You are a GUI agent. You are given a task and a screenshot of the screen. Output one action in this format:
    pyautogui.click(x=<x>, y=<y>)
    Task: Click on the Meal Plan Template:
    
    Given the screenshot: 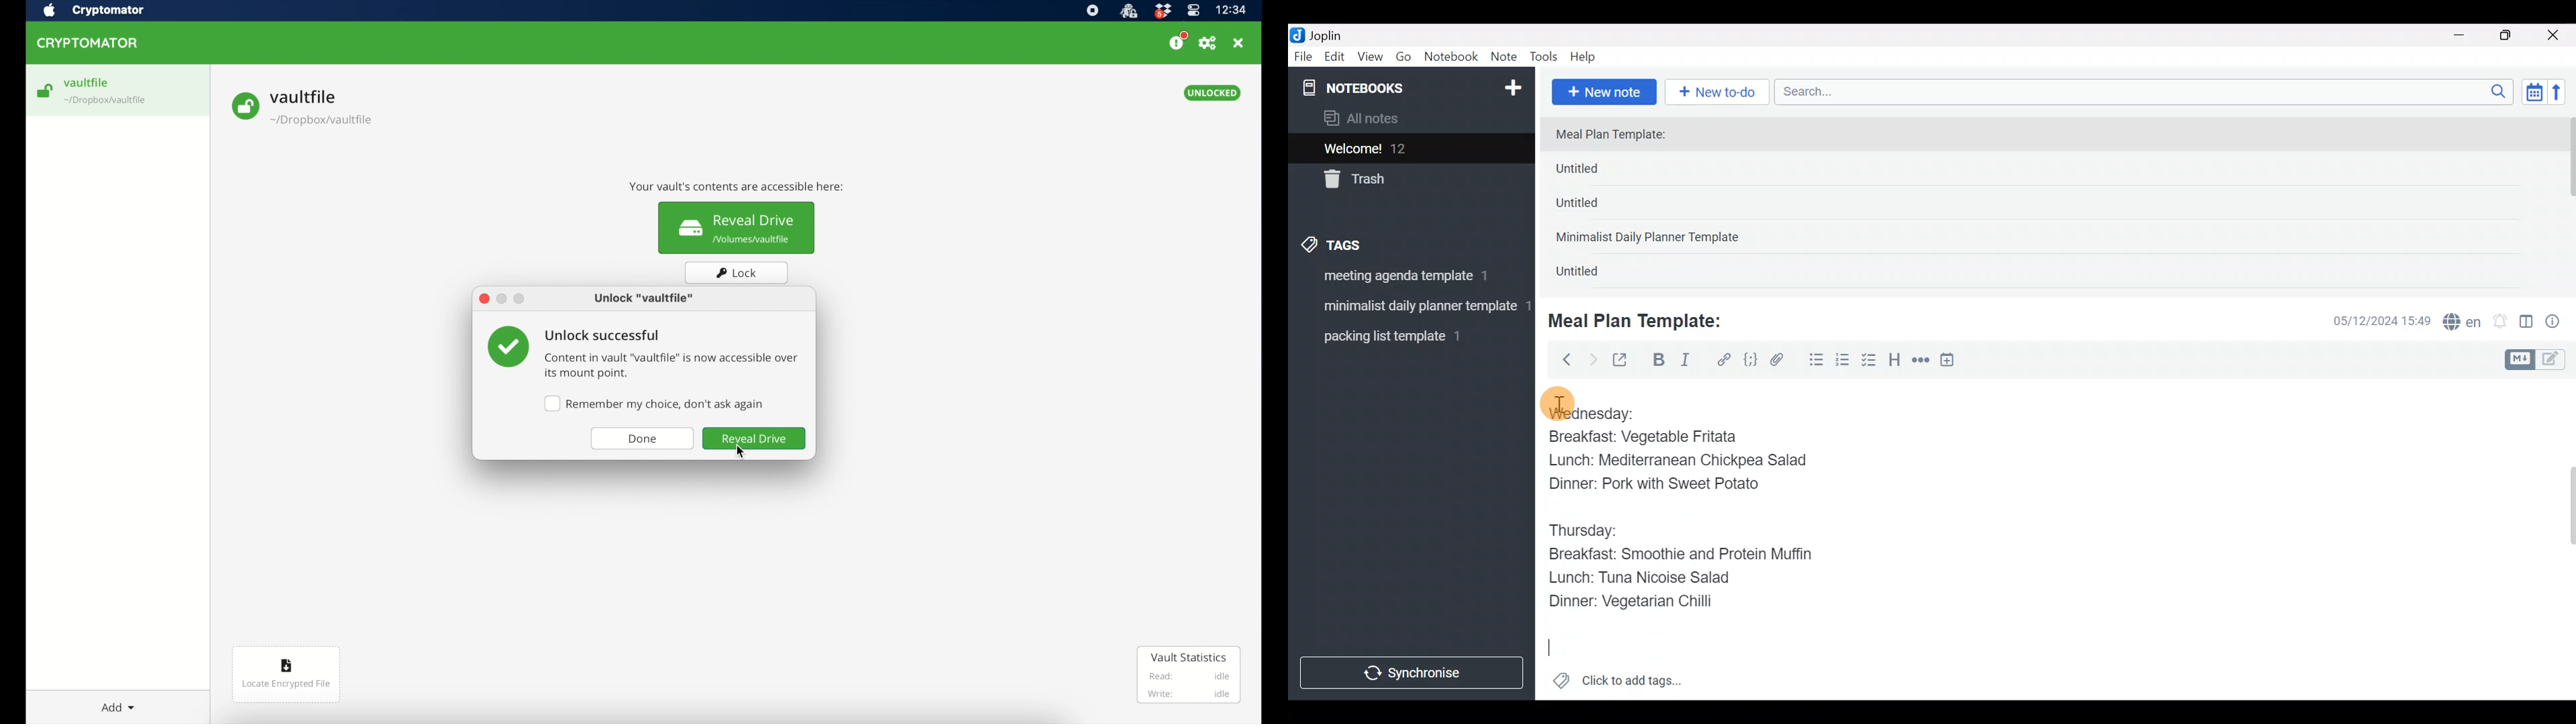 What is the action you would take?
    pyautogui.click(x=1619, y=135)
    